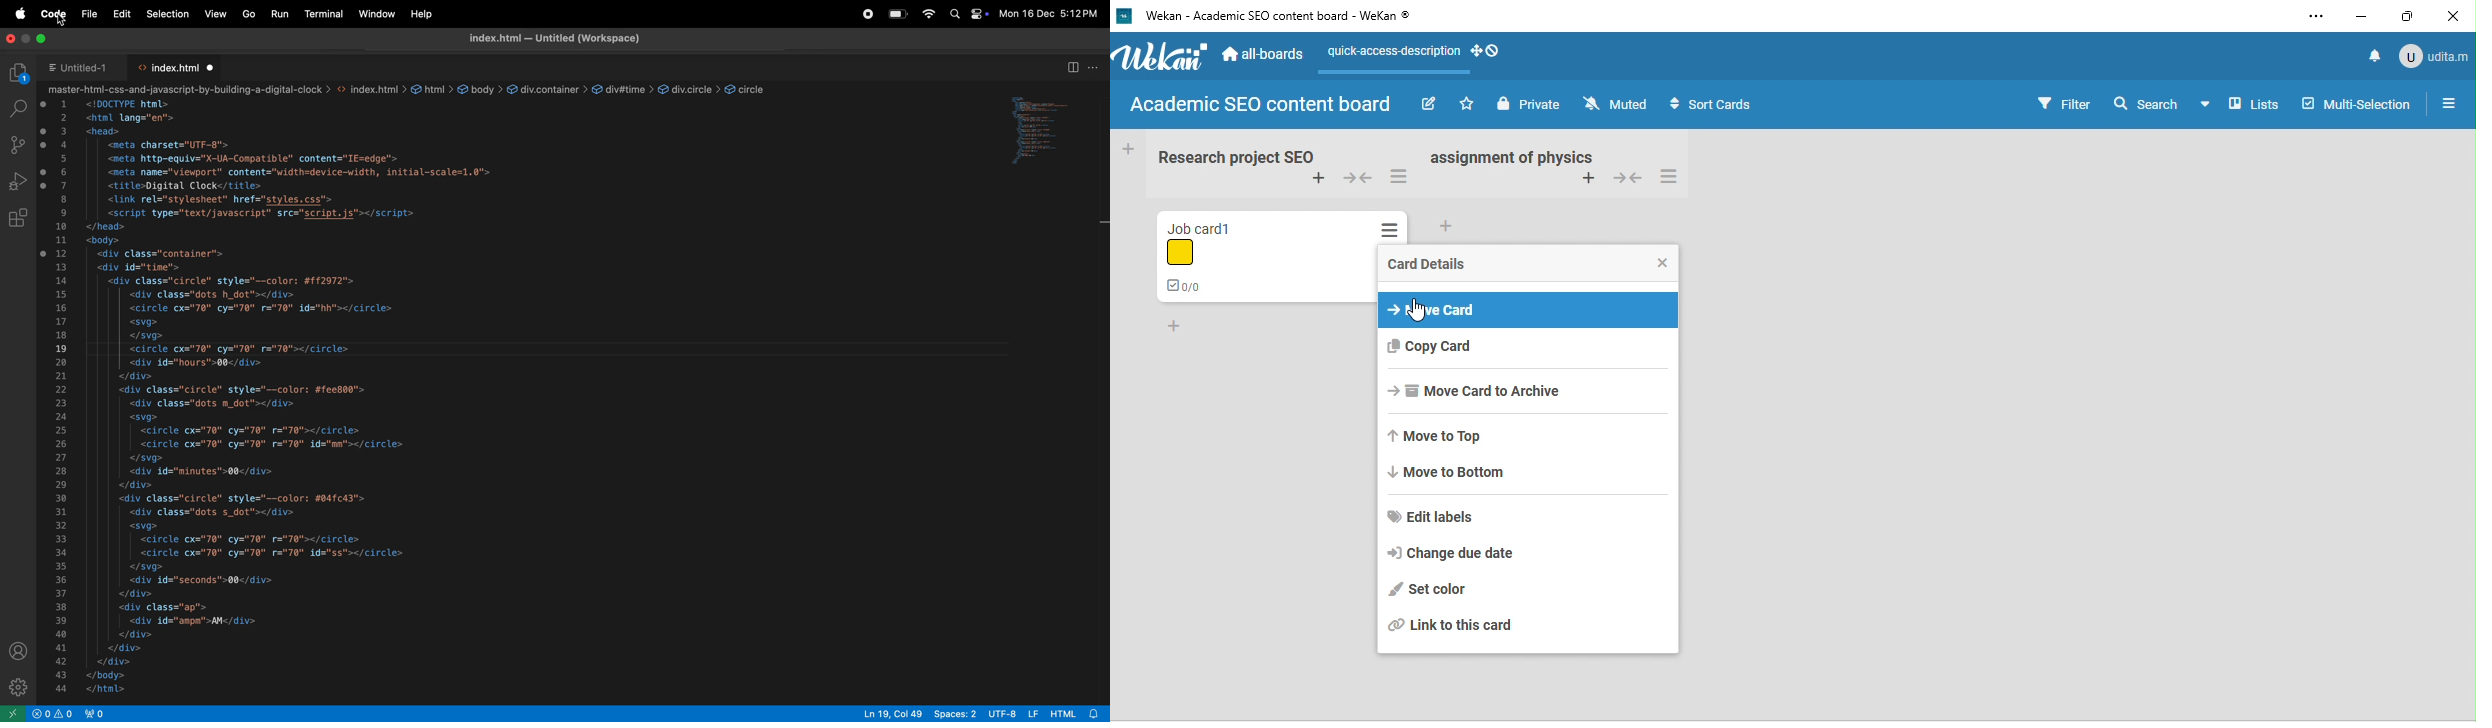  Describe the element at coordinates (895, 12) in the screenshot. I see `battery` at that location.